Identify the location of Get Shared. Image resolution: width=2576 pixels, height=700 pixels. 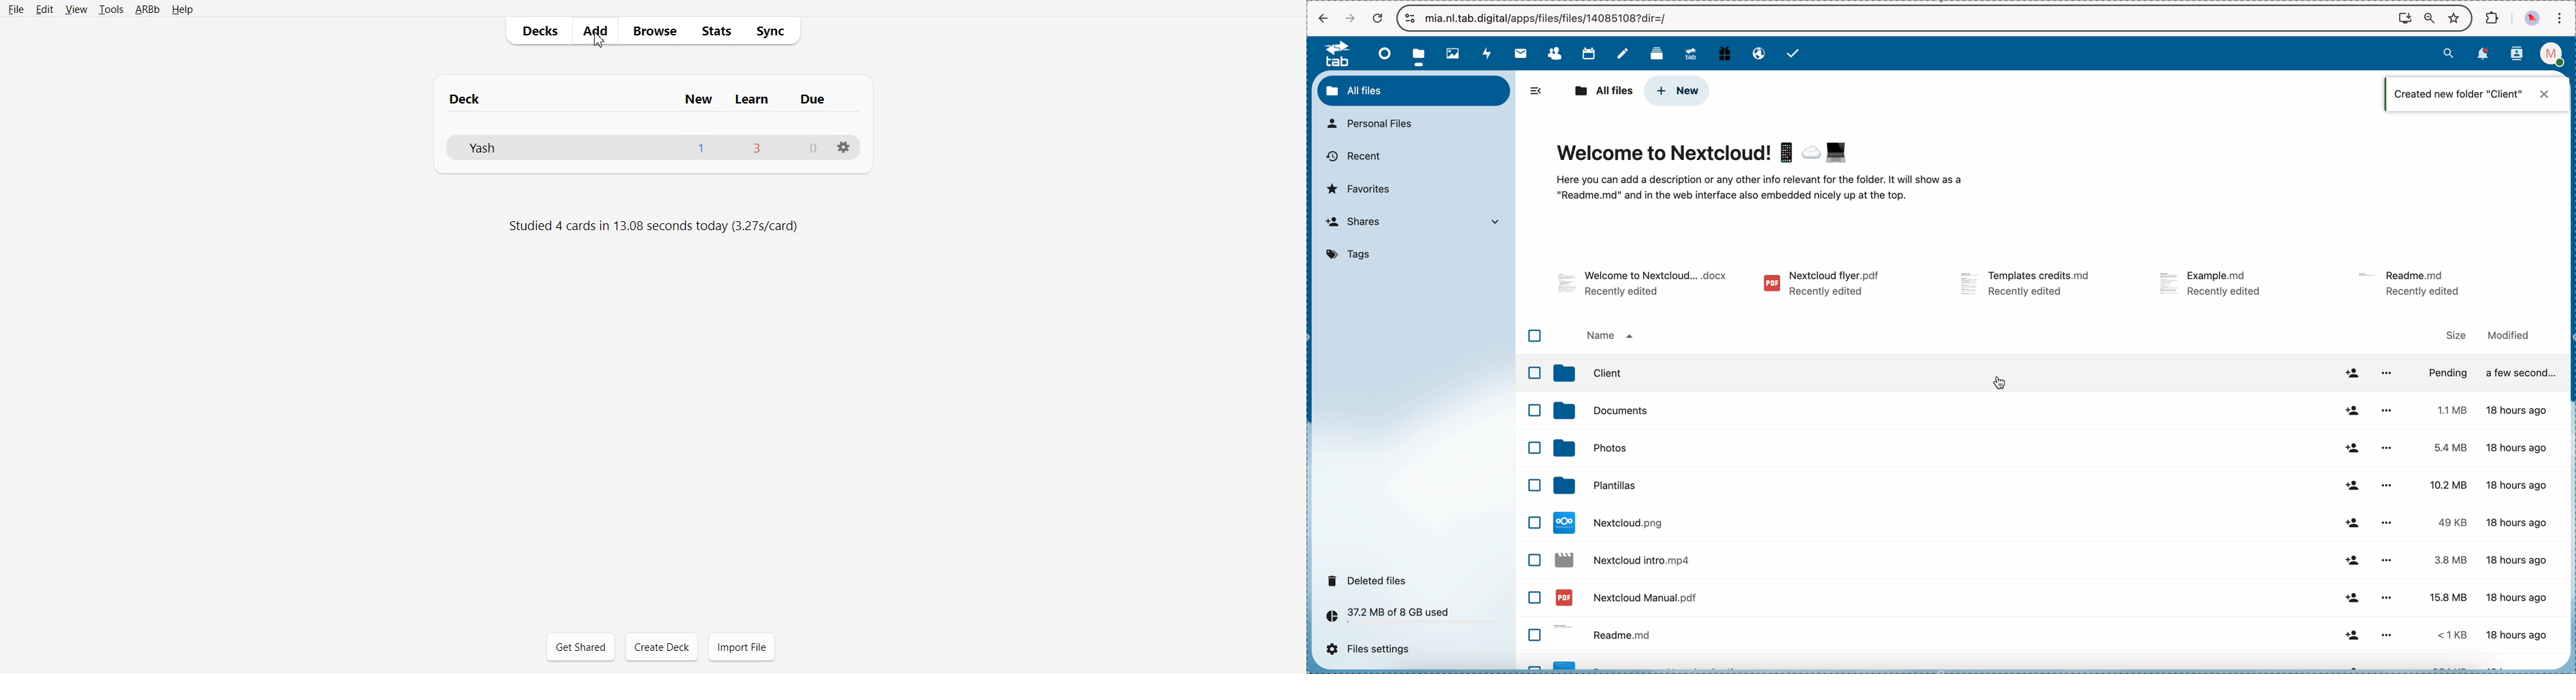
(580, 647).